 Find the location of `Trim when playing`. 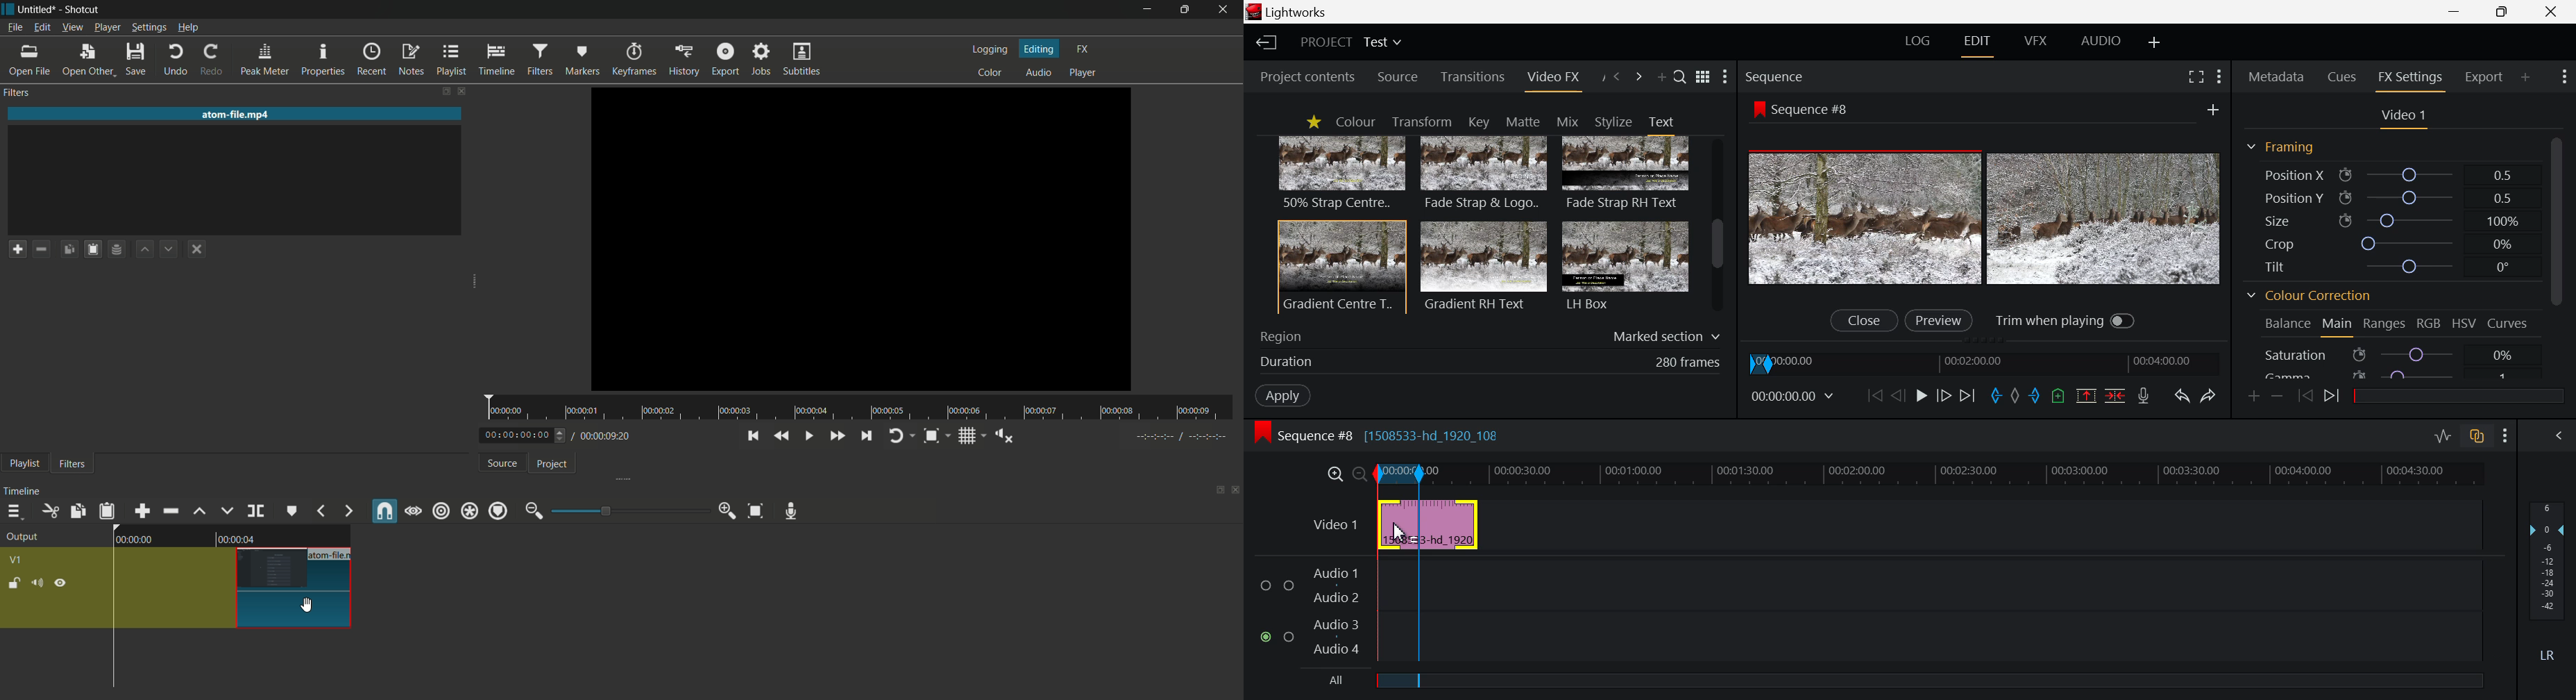

Trim when playing is located at coordinates (2066, 320).